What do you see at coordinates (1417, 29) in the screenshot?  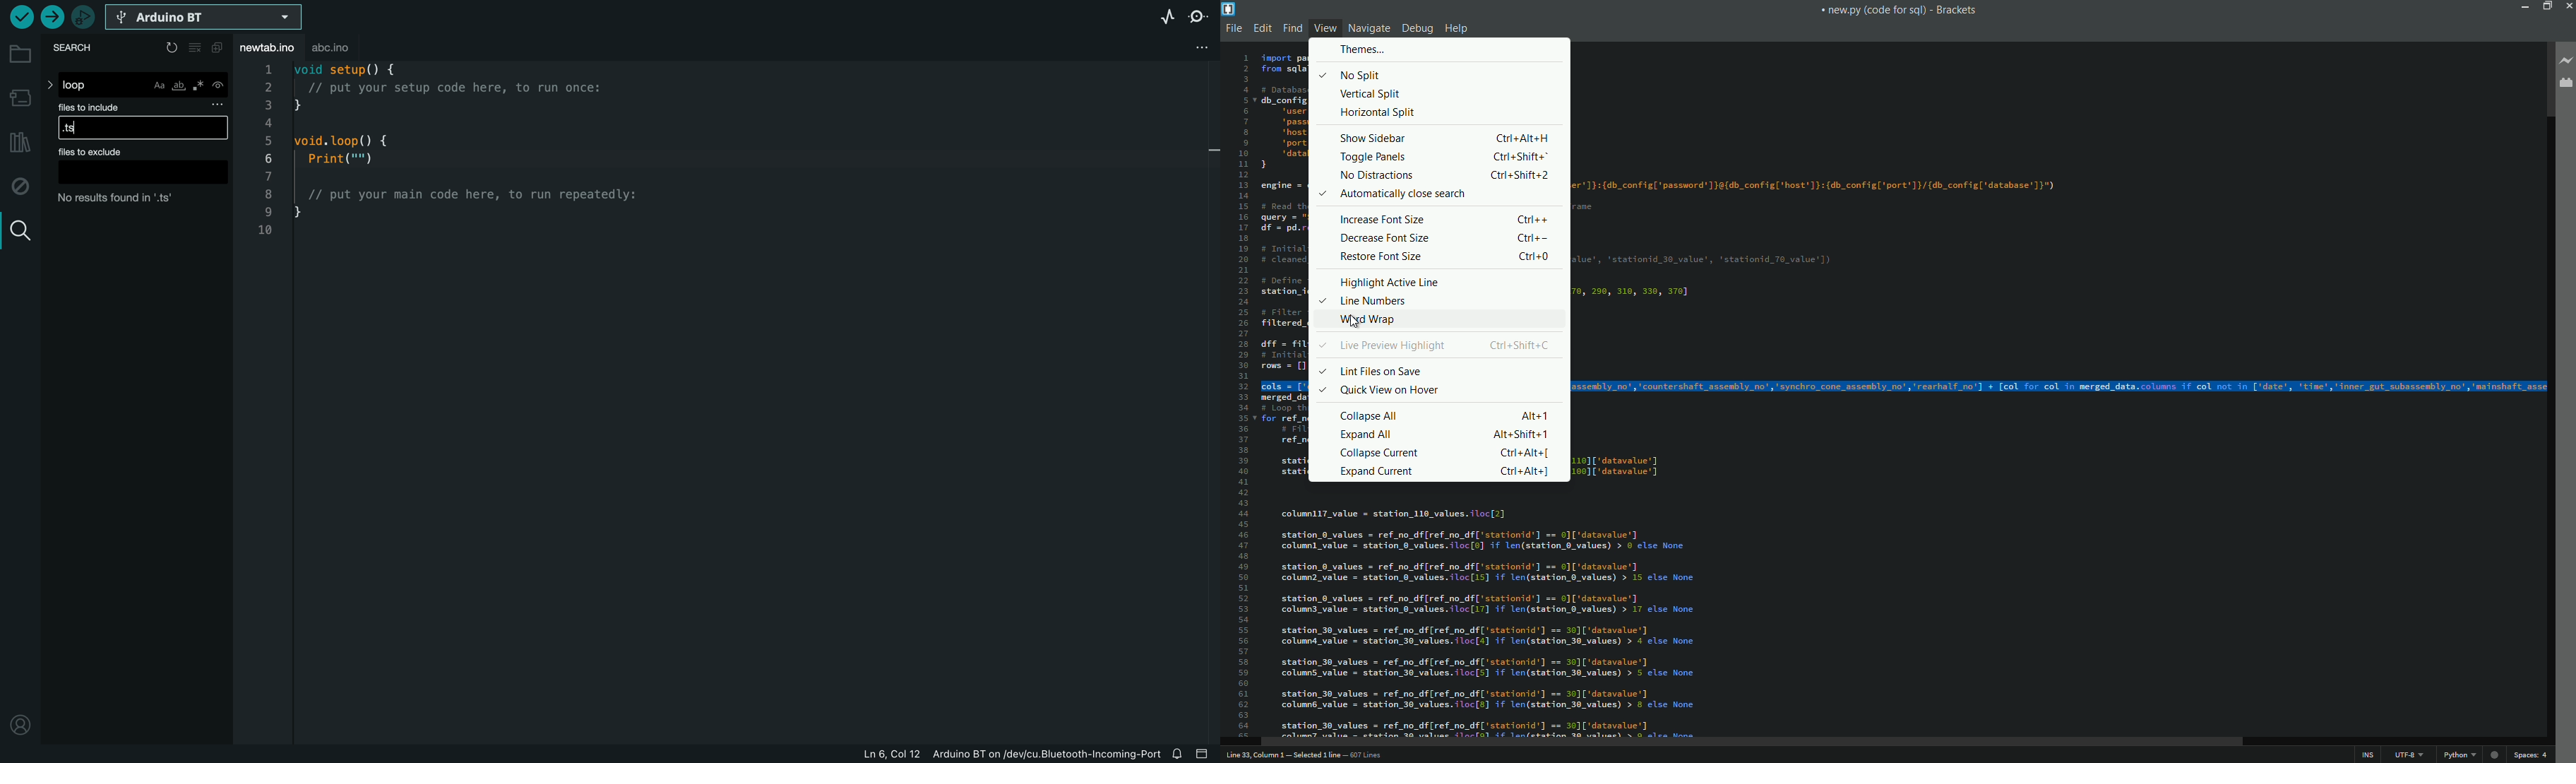 I see `debug menu` at bounding box center [1417, 29].